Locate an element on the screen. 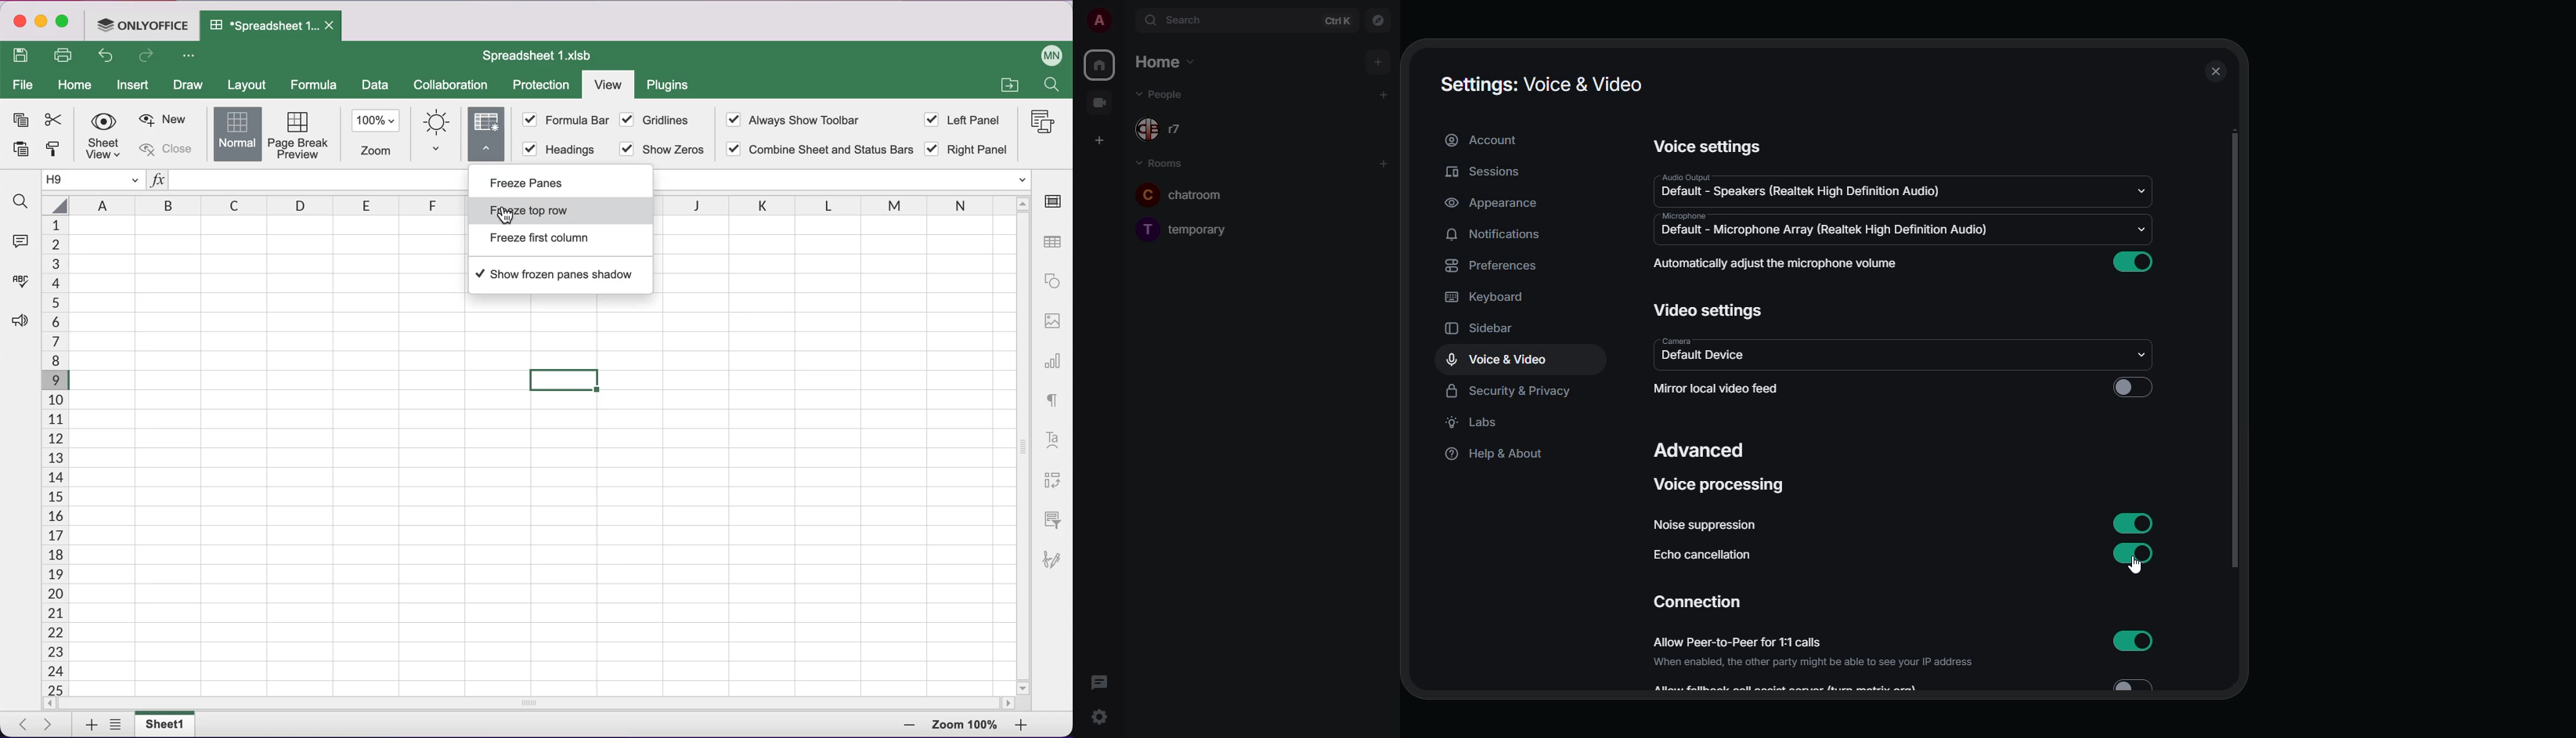 This screenshot has width=2576, height=756. undo is located at coordinates (108, 57).